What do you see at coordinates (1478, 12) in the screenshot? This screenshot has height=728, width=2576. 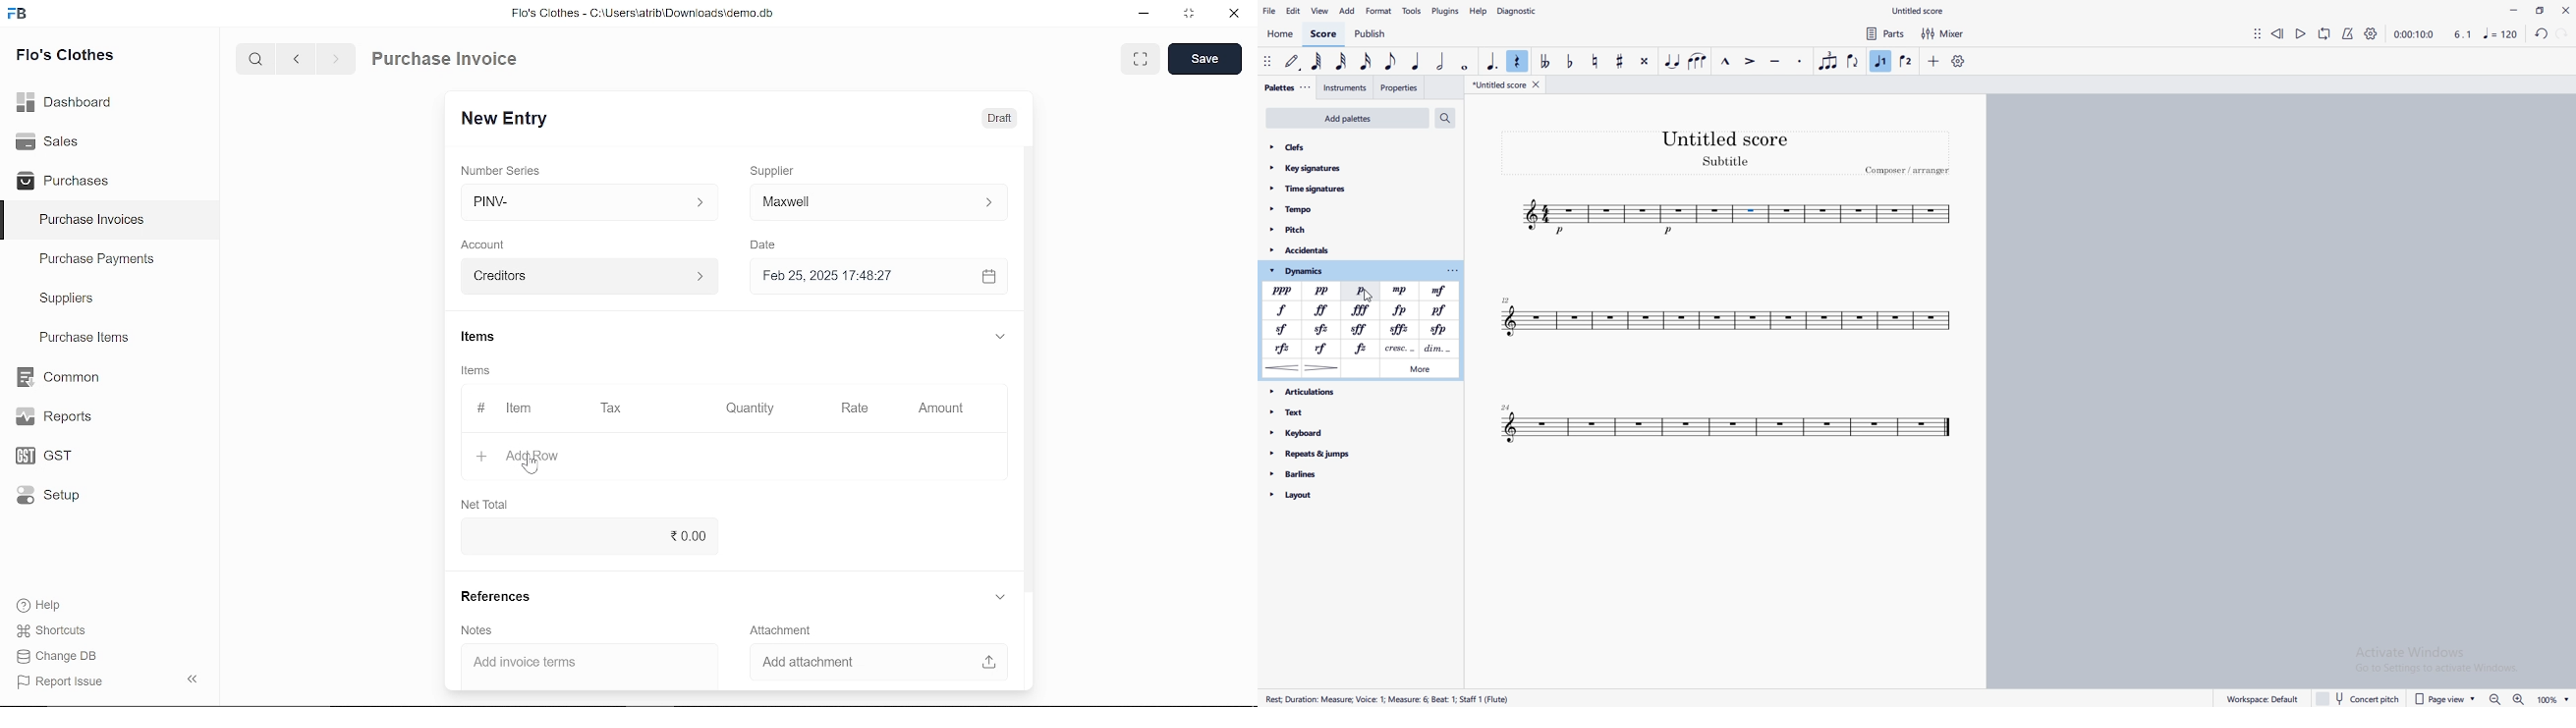 I see `help` at bounding box center [1478, 12].